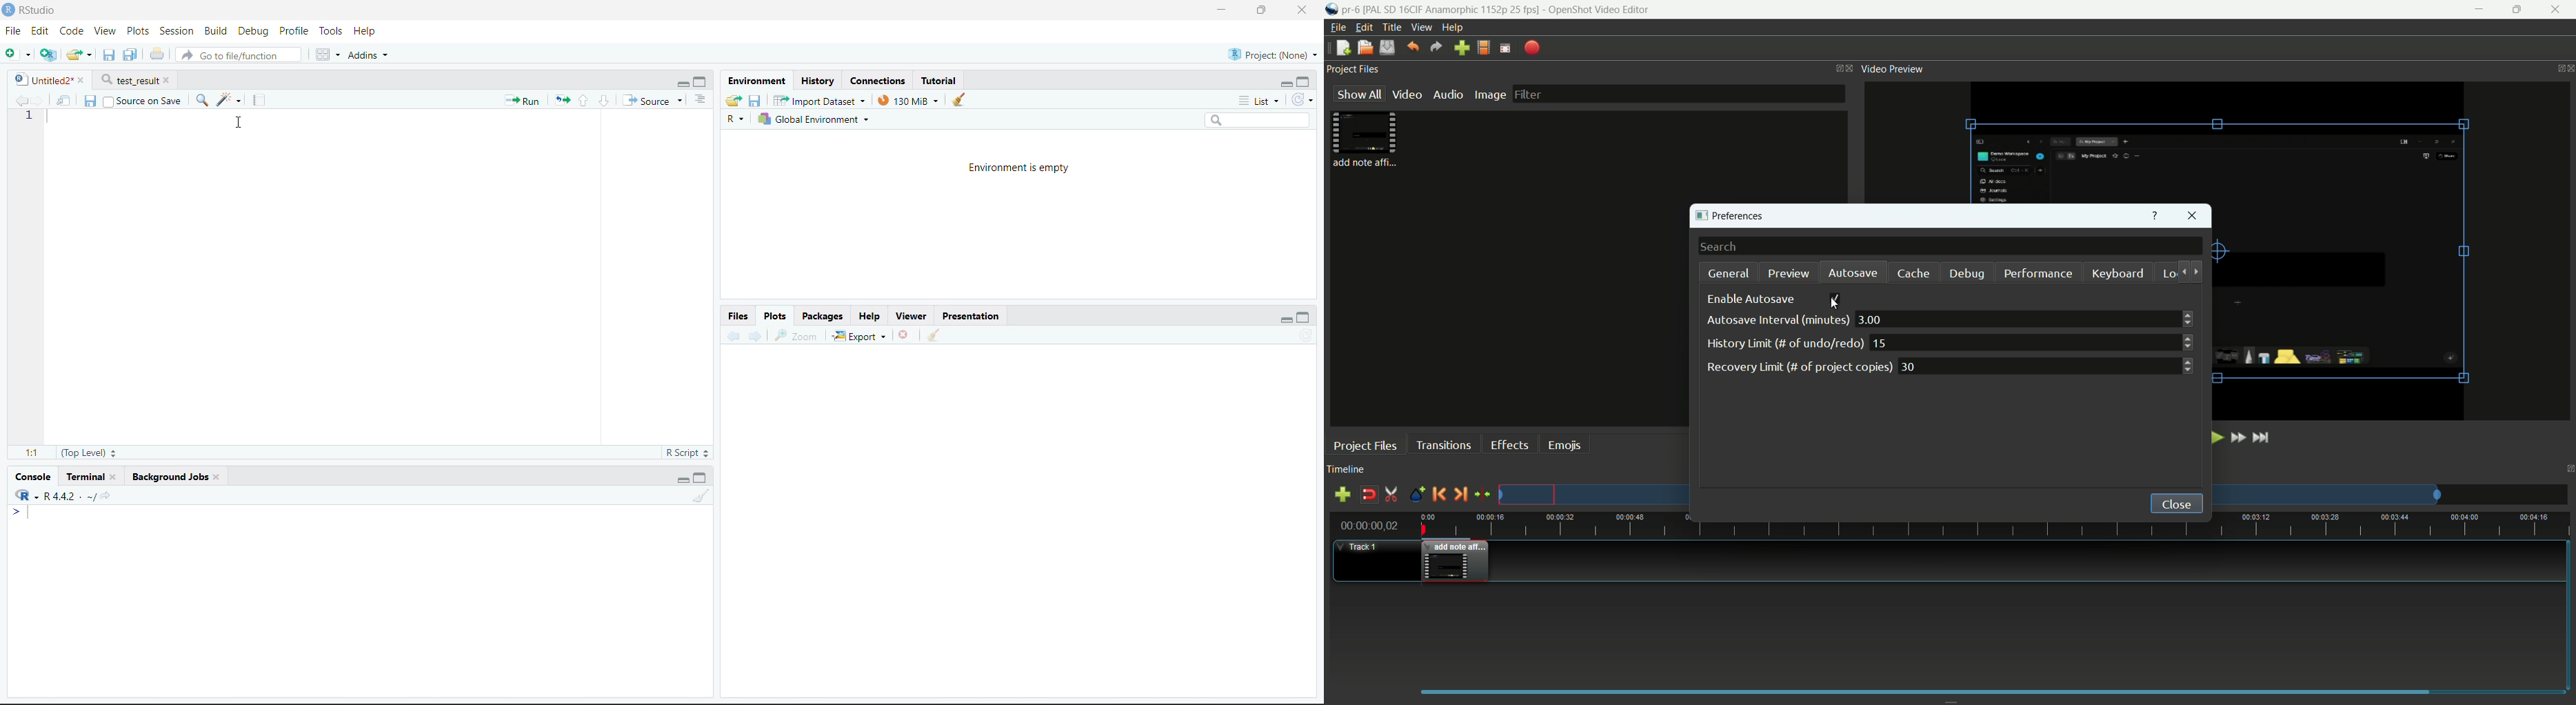 The image size is (2576, 728). Describe the element at coordinates (2198, 272) in the screenshot. I see `move forward` at that location.